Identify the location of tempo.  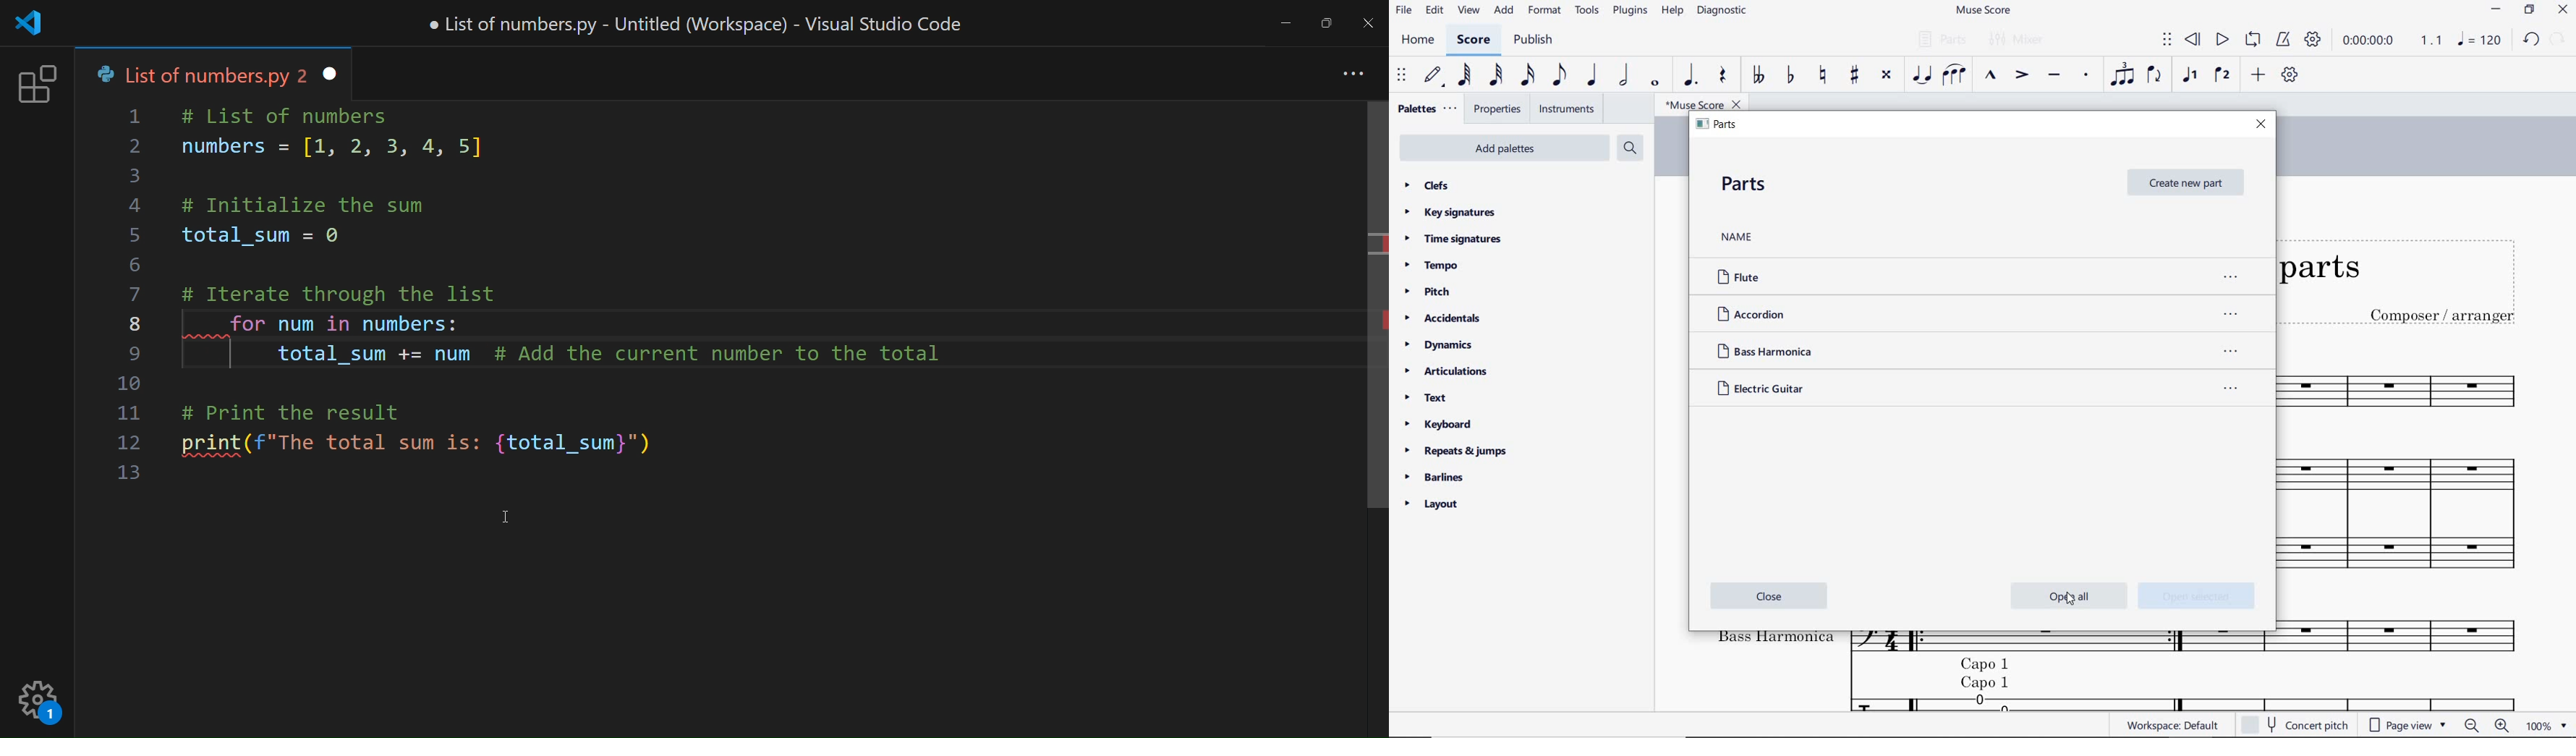
(1431, 268).